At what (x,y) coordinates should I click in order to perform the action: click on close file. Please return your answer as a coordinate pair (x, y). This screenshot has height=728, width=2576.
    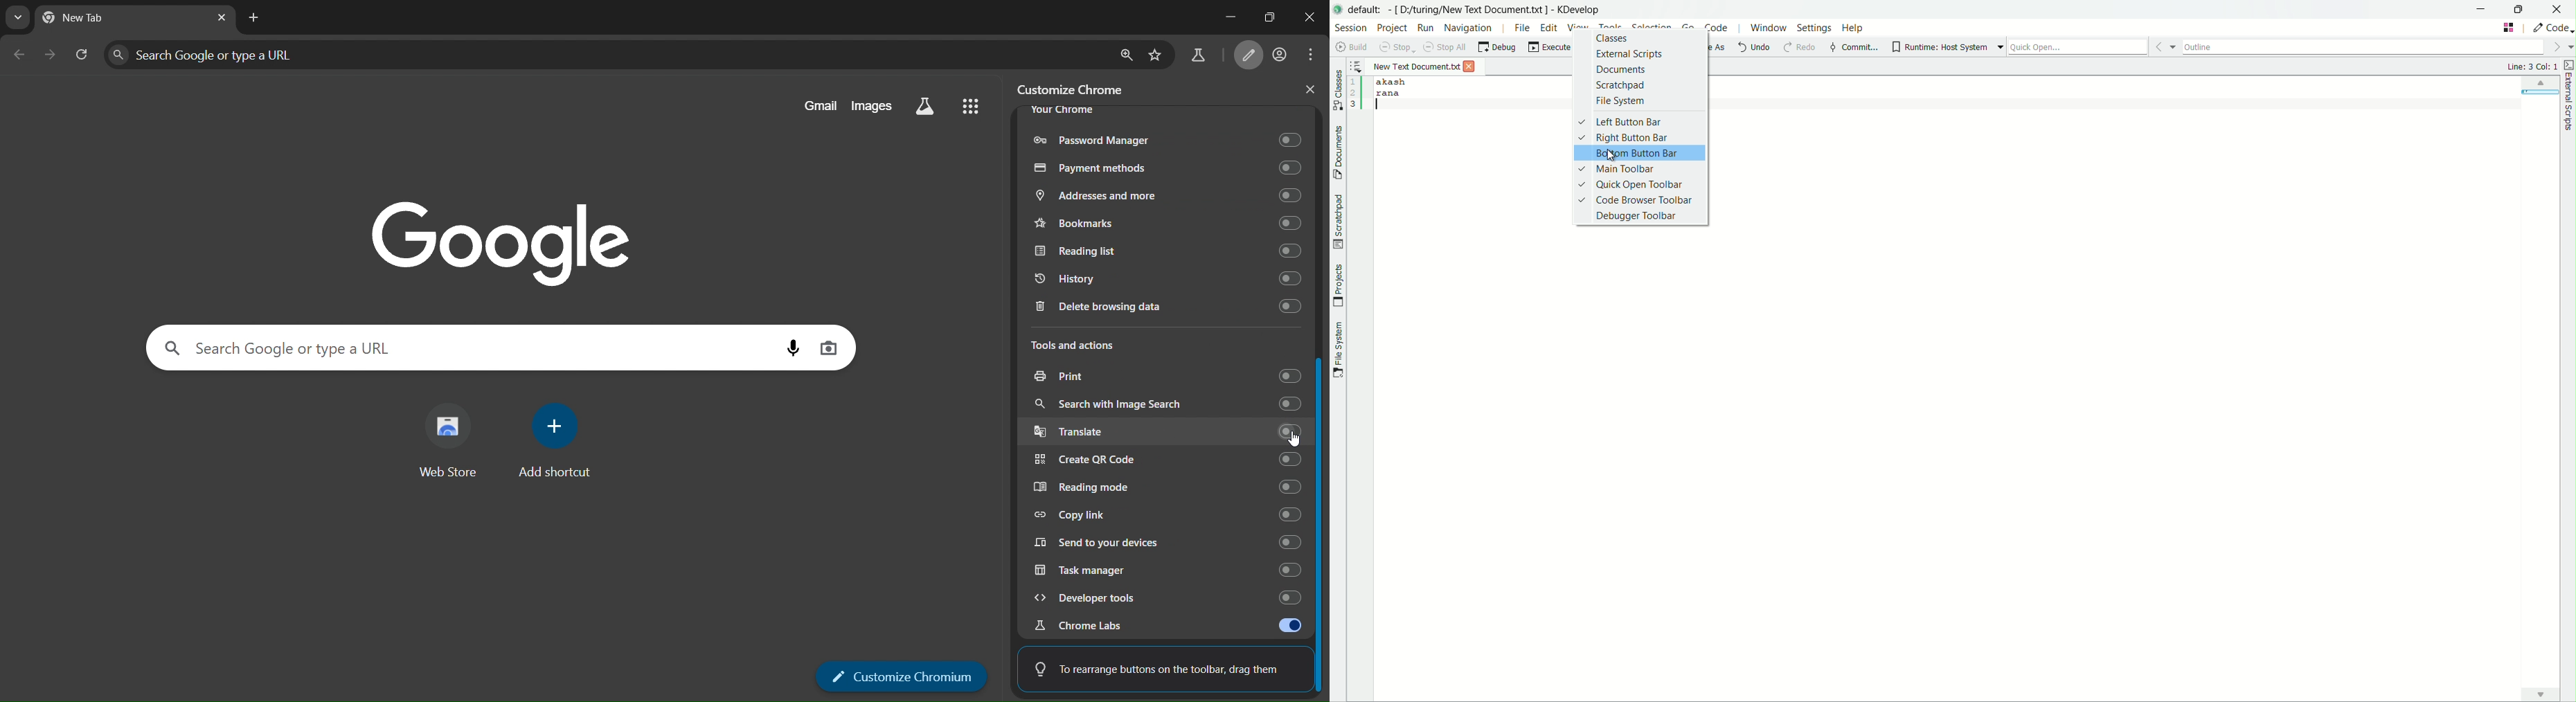
    Looking at the image, I should click on (1470, 67).